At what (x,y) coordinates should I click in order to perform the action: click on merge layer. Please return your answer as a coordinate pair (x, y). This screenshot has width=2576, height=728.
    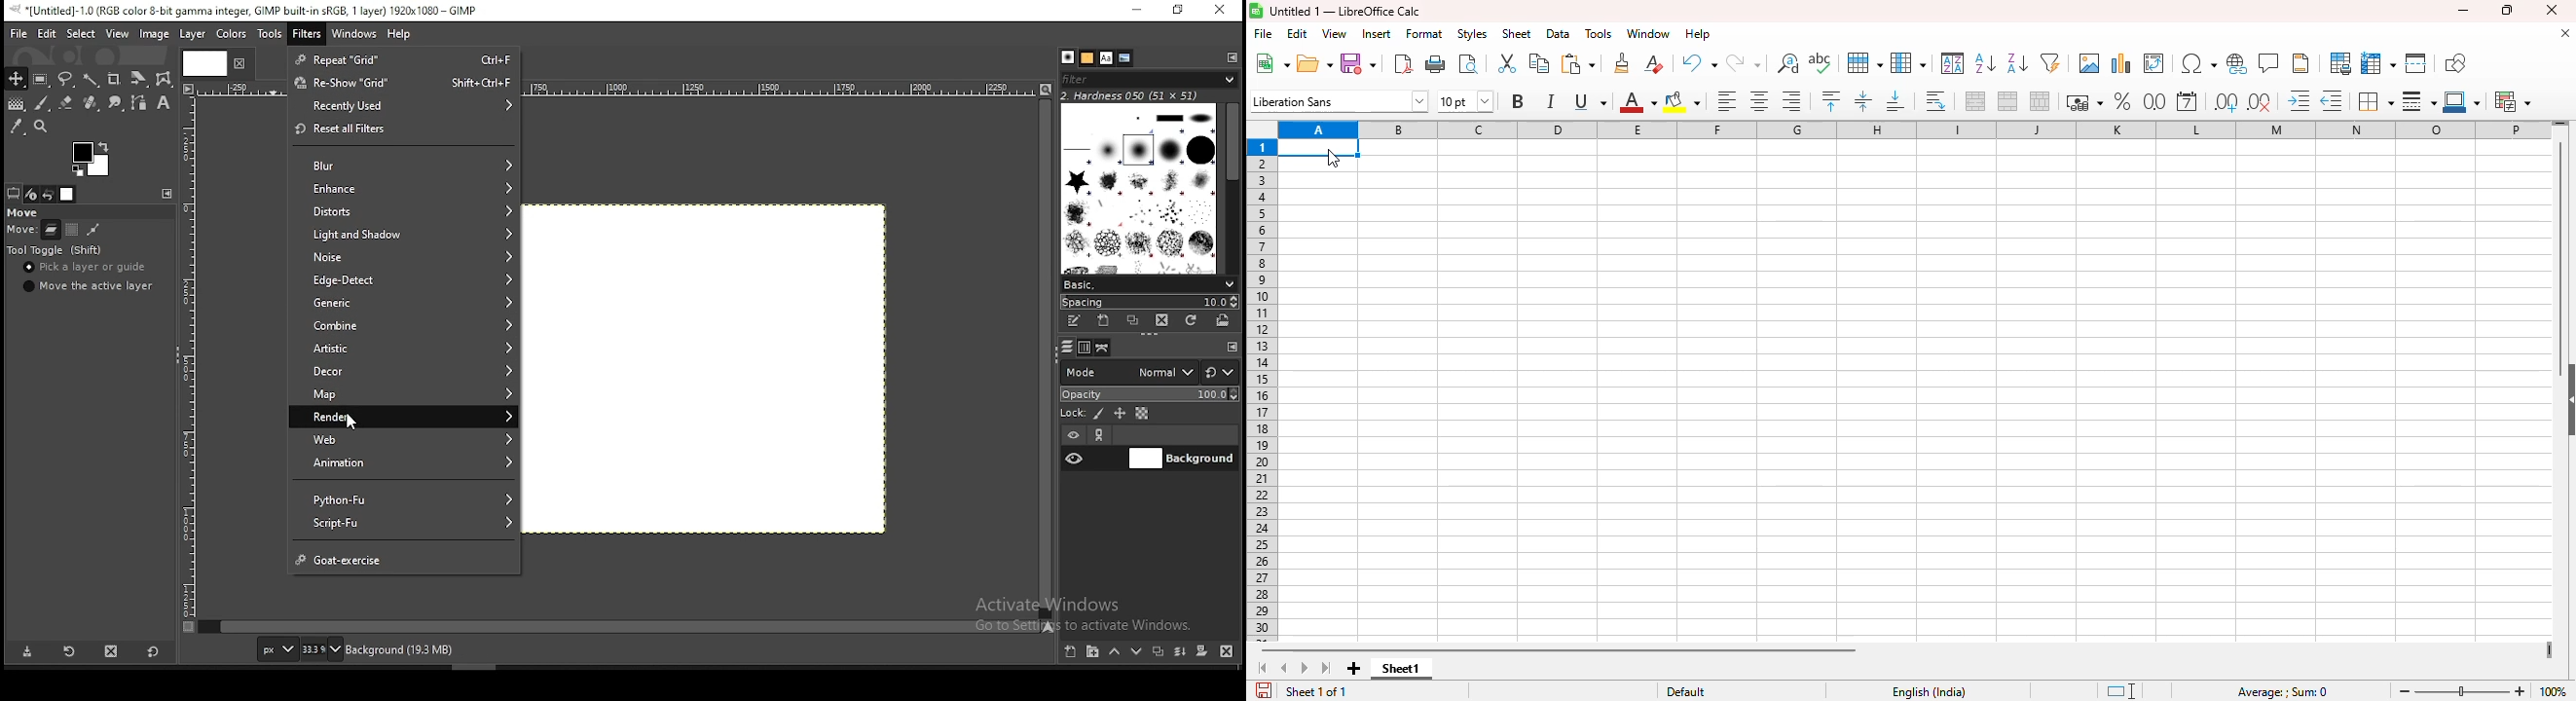
    Looking at the image, I should click on (1179, 653).